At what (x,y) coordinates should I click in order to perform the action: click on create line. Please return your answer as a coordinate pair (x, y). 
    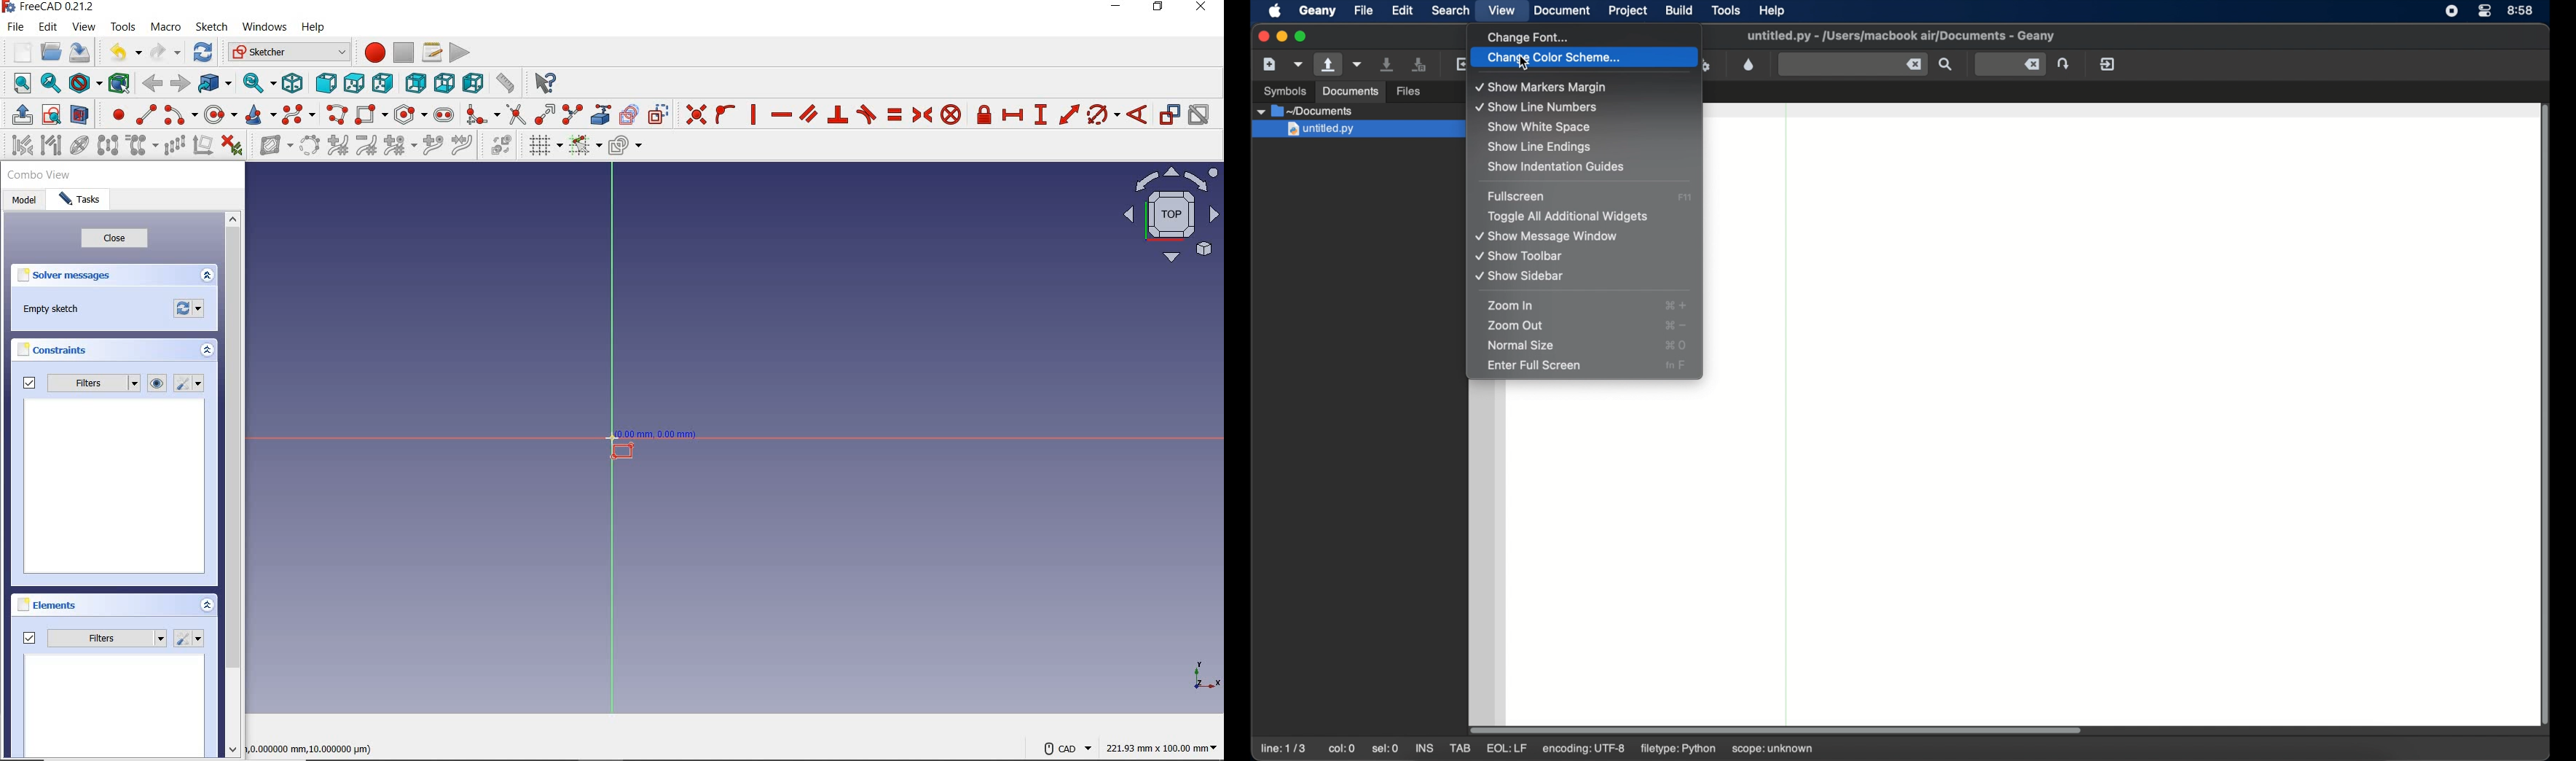
    Looking at the image, I should click on (144, 114).